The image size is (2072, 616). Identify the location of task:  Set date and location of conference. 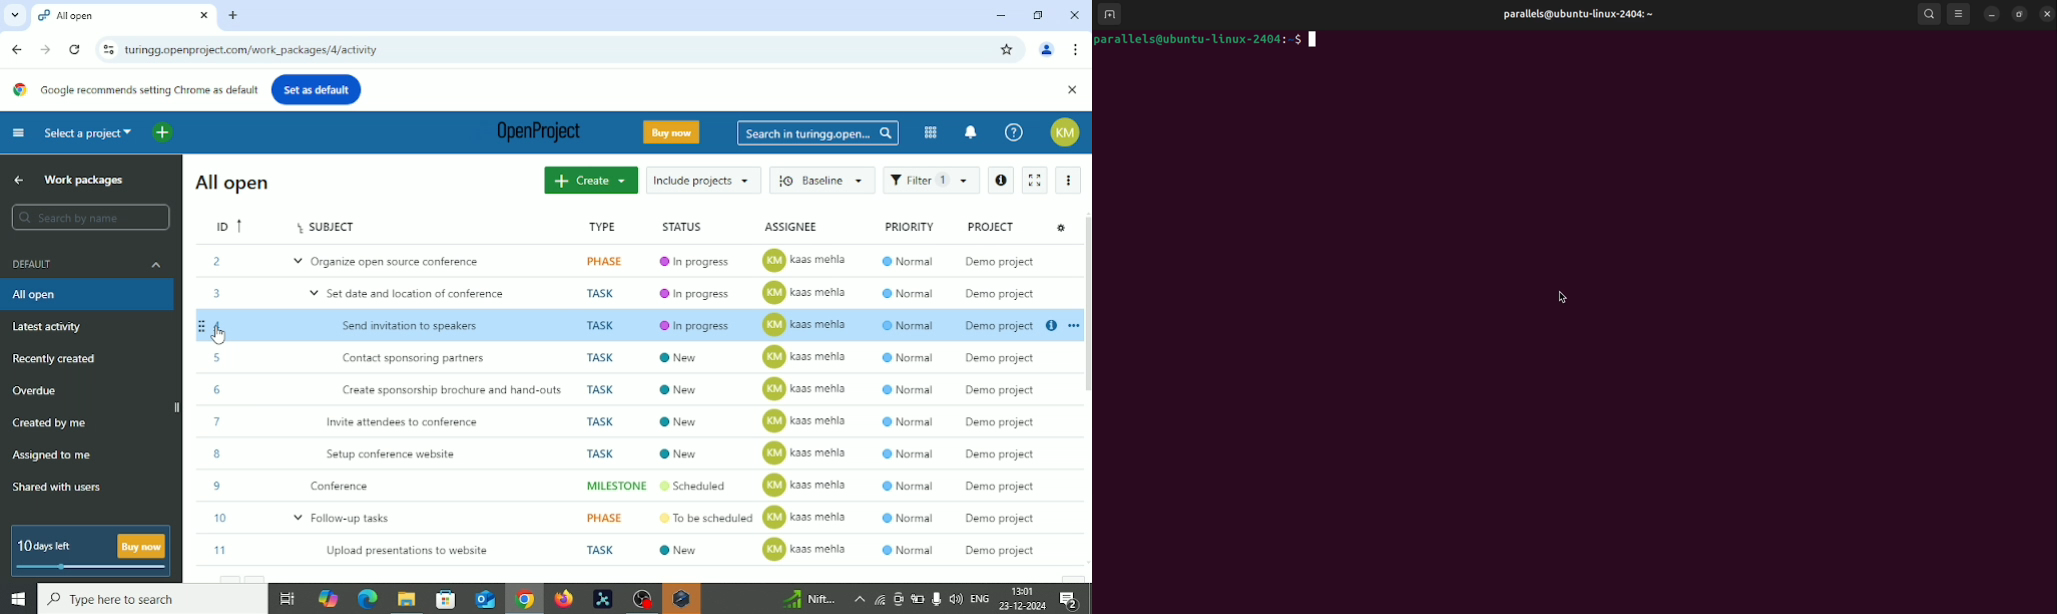
(627, 291).